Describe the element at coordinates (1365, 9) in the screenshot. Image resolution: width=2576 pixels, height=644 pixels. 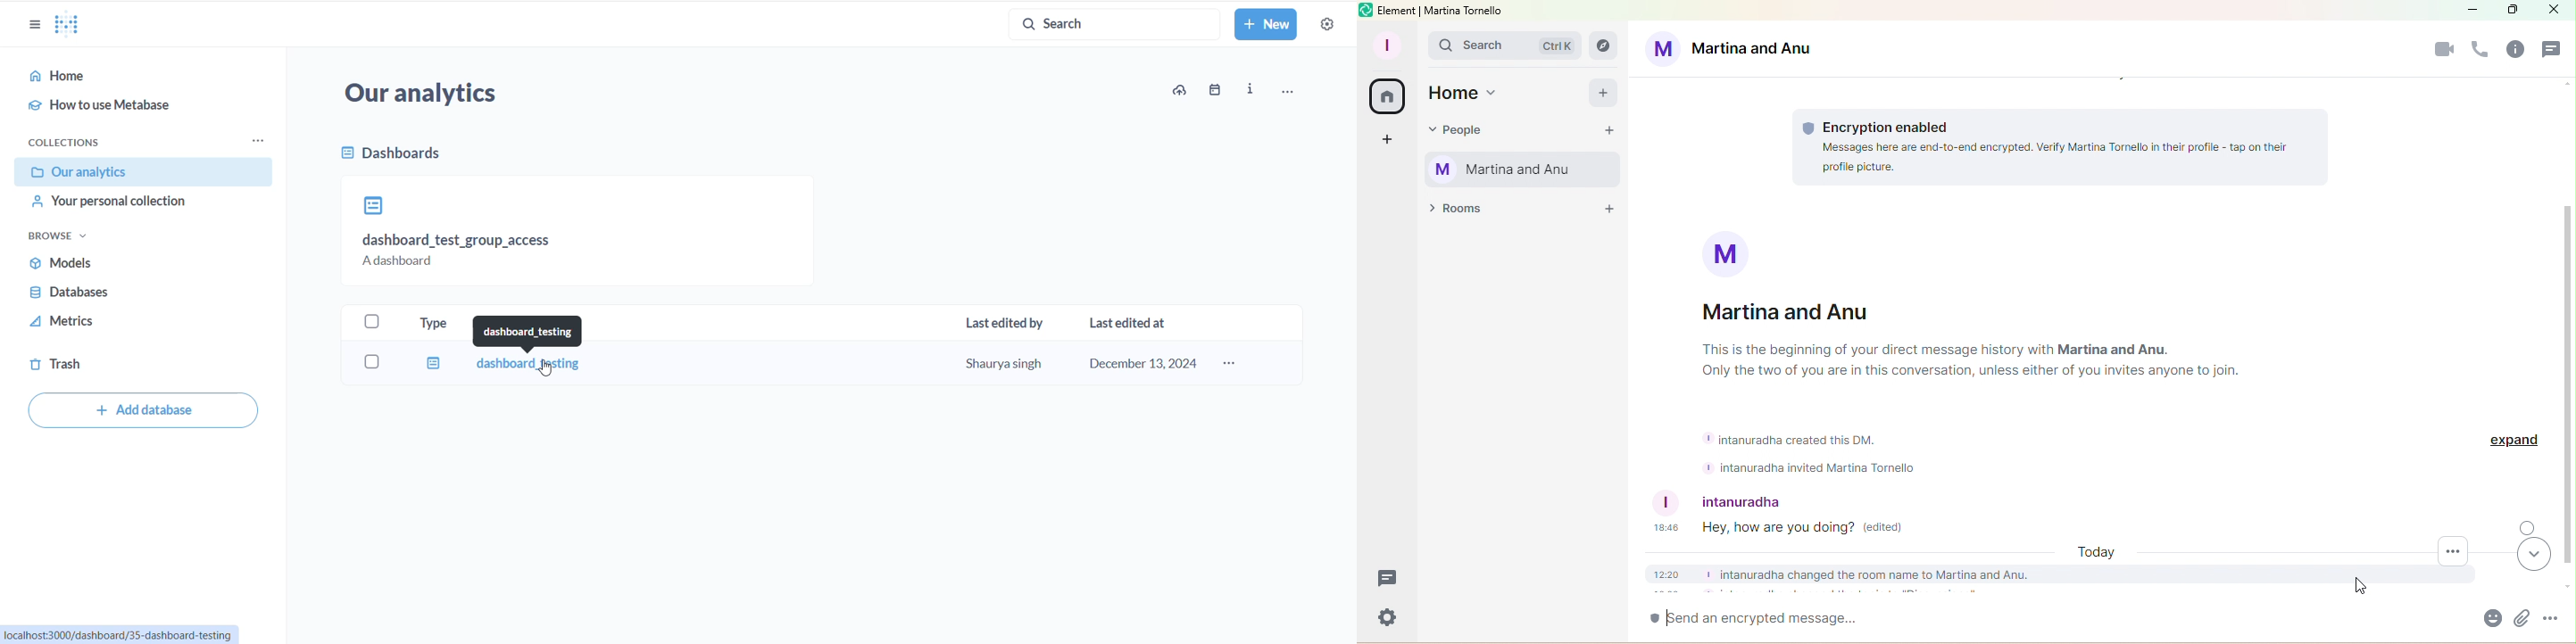
I see `Element icon` at that location.